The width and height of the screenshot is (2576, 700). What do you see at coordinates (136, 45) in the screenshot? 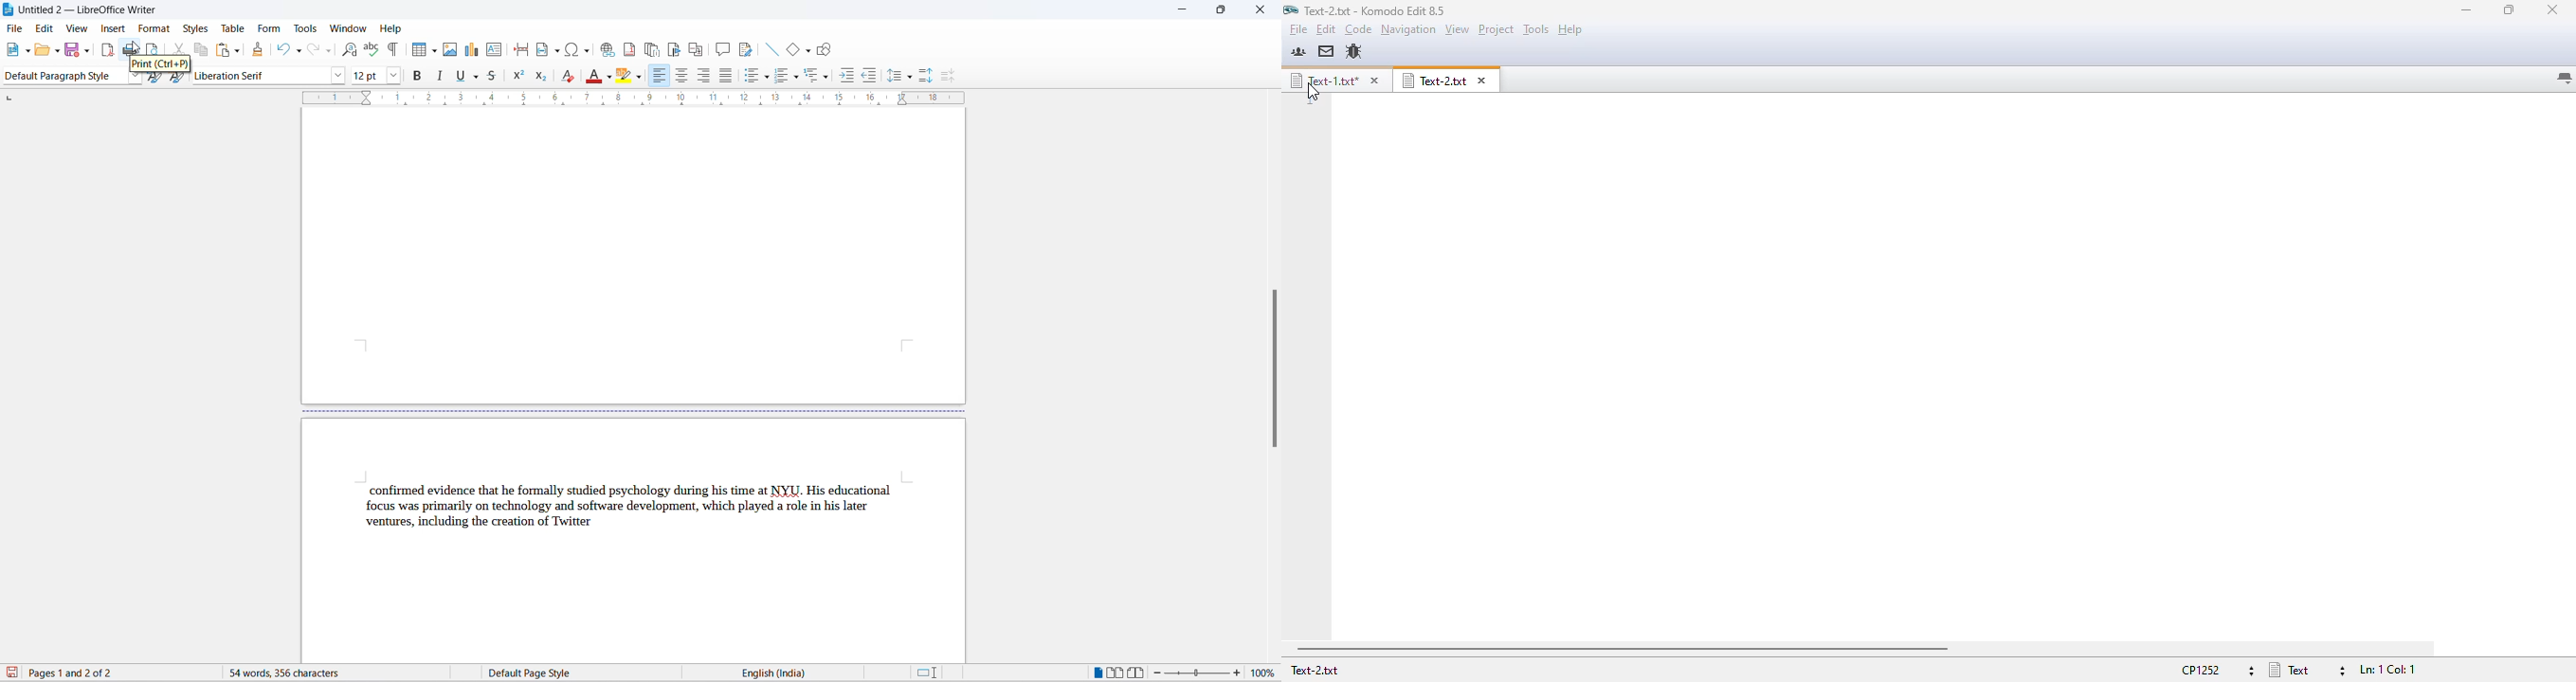
I see `cursor` at bounding box center [136, 45].